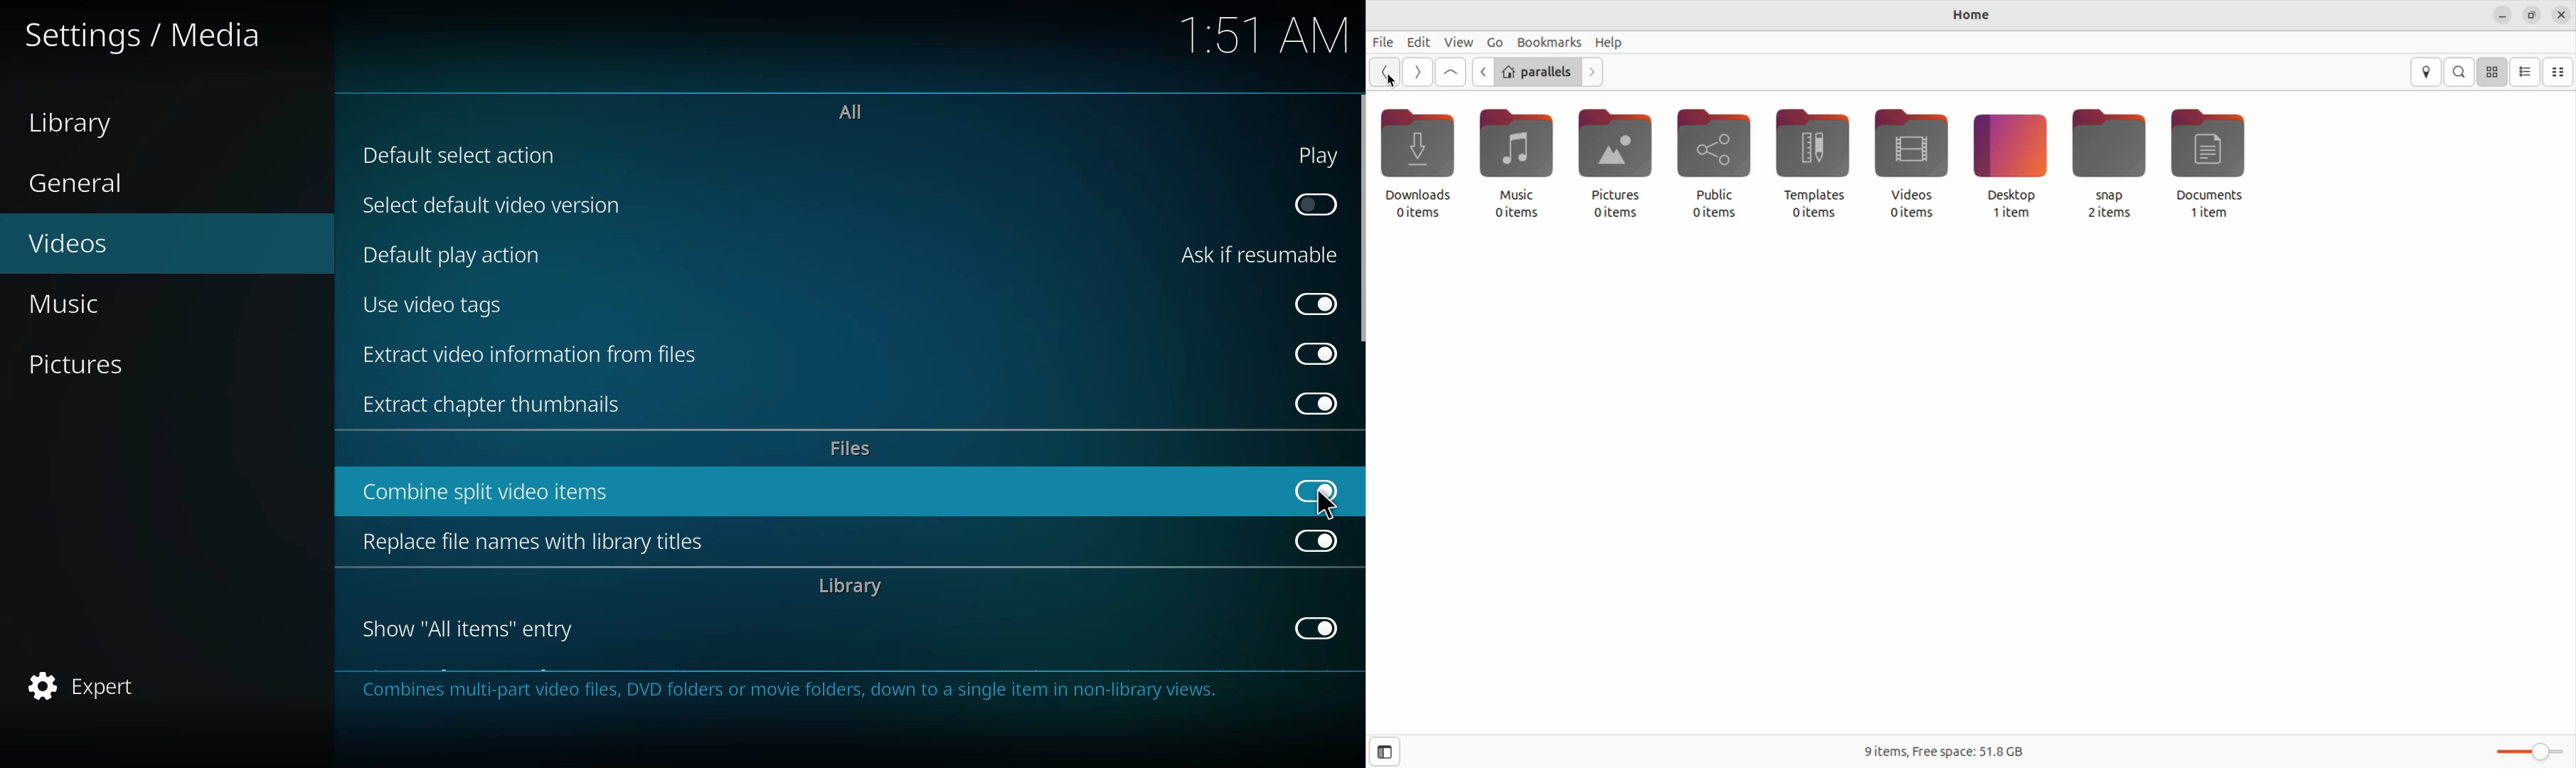  I want to click on files, so click(851, 447).